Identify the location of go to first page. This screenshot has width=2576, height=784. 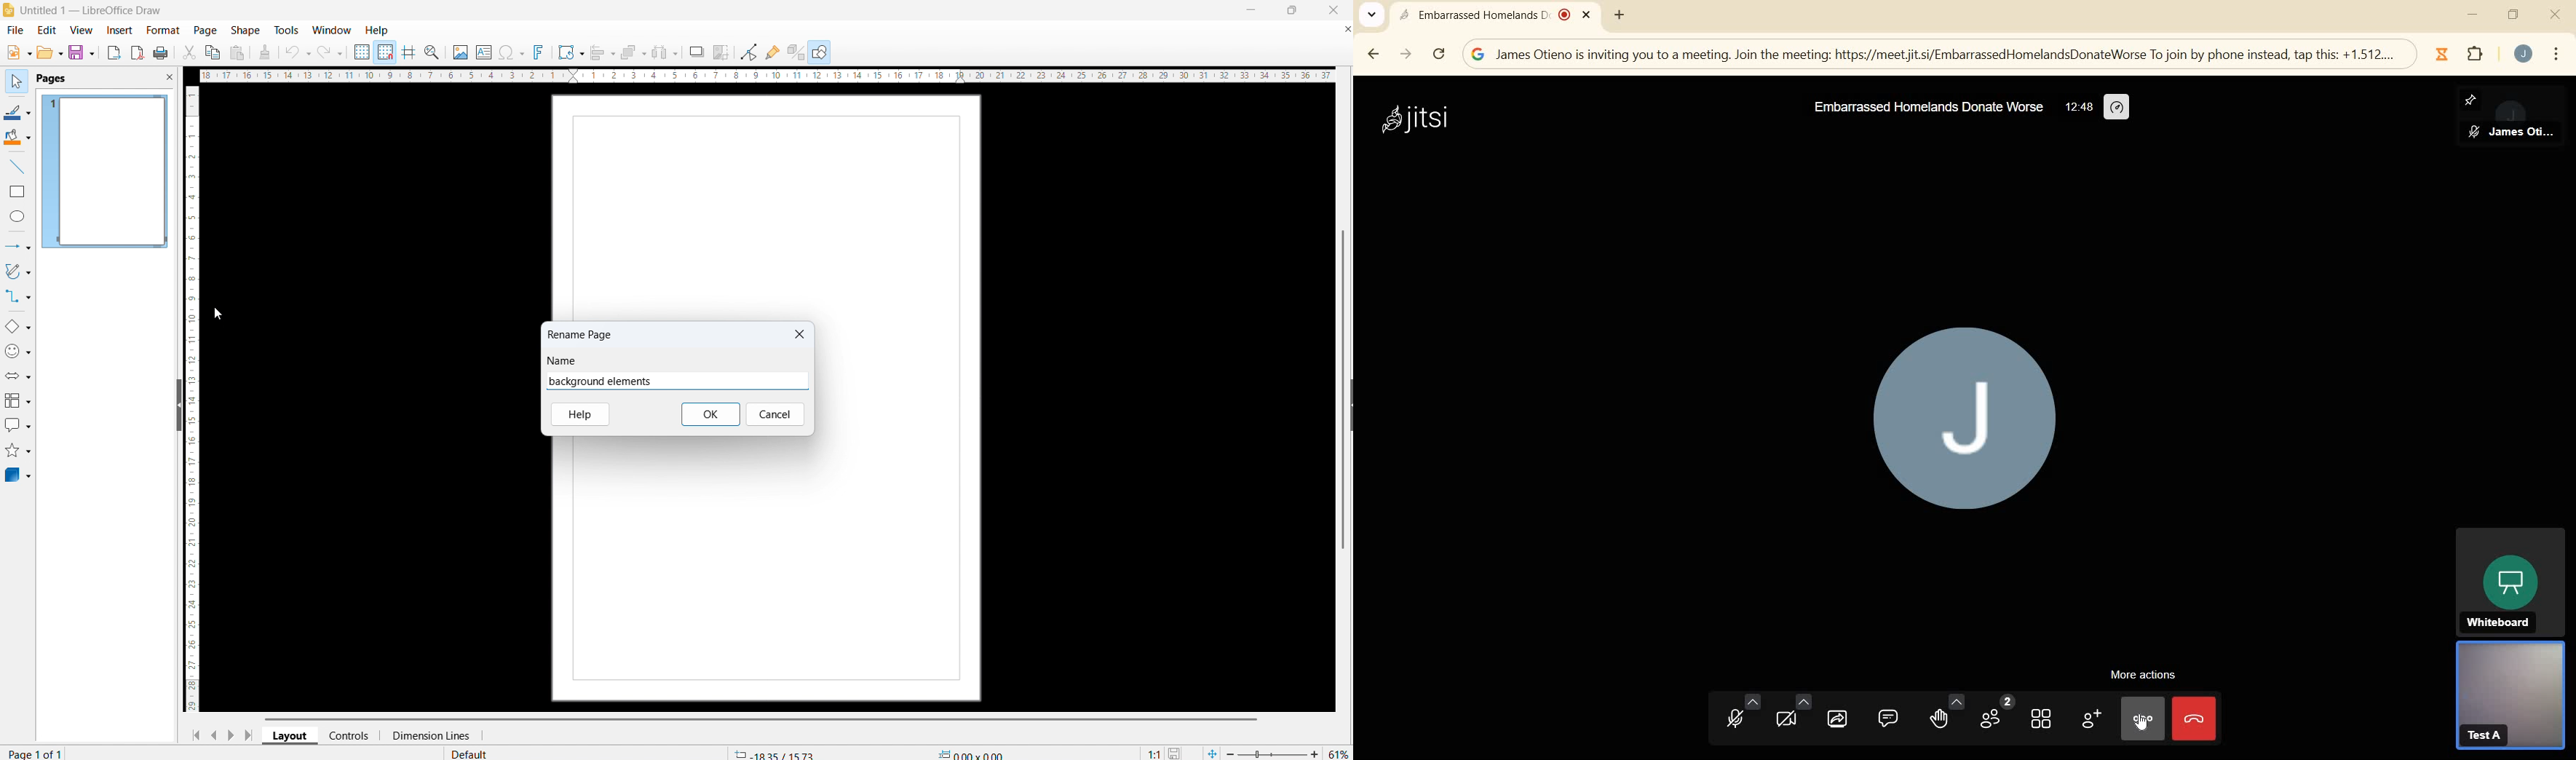
(194, 735).